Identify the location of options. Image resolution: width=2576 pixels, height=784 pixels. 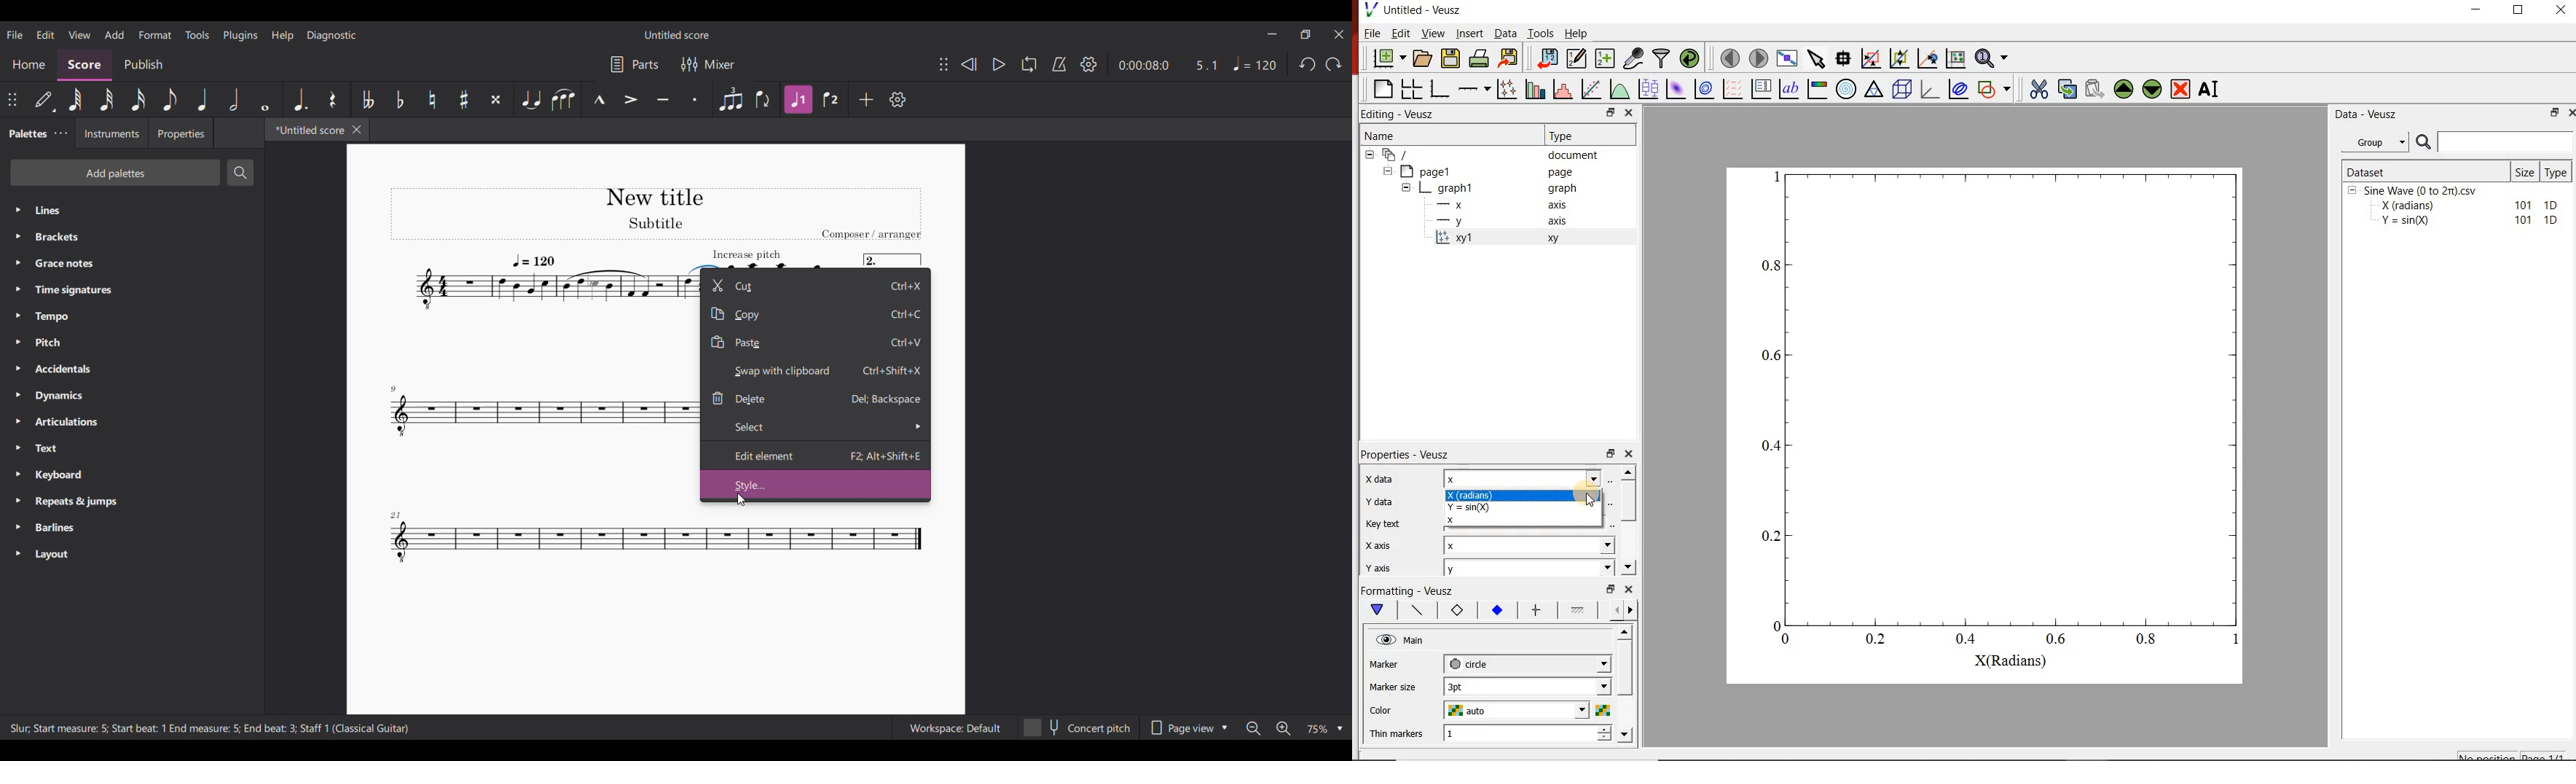
(1577, 612).